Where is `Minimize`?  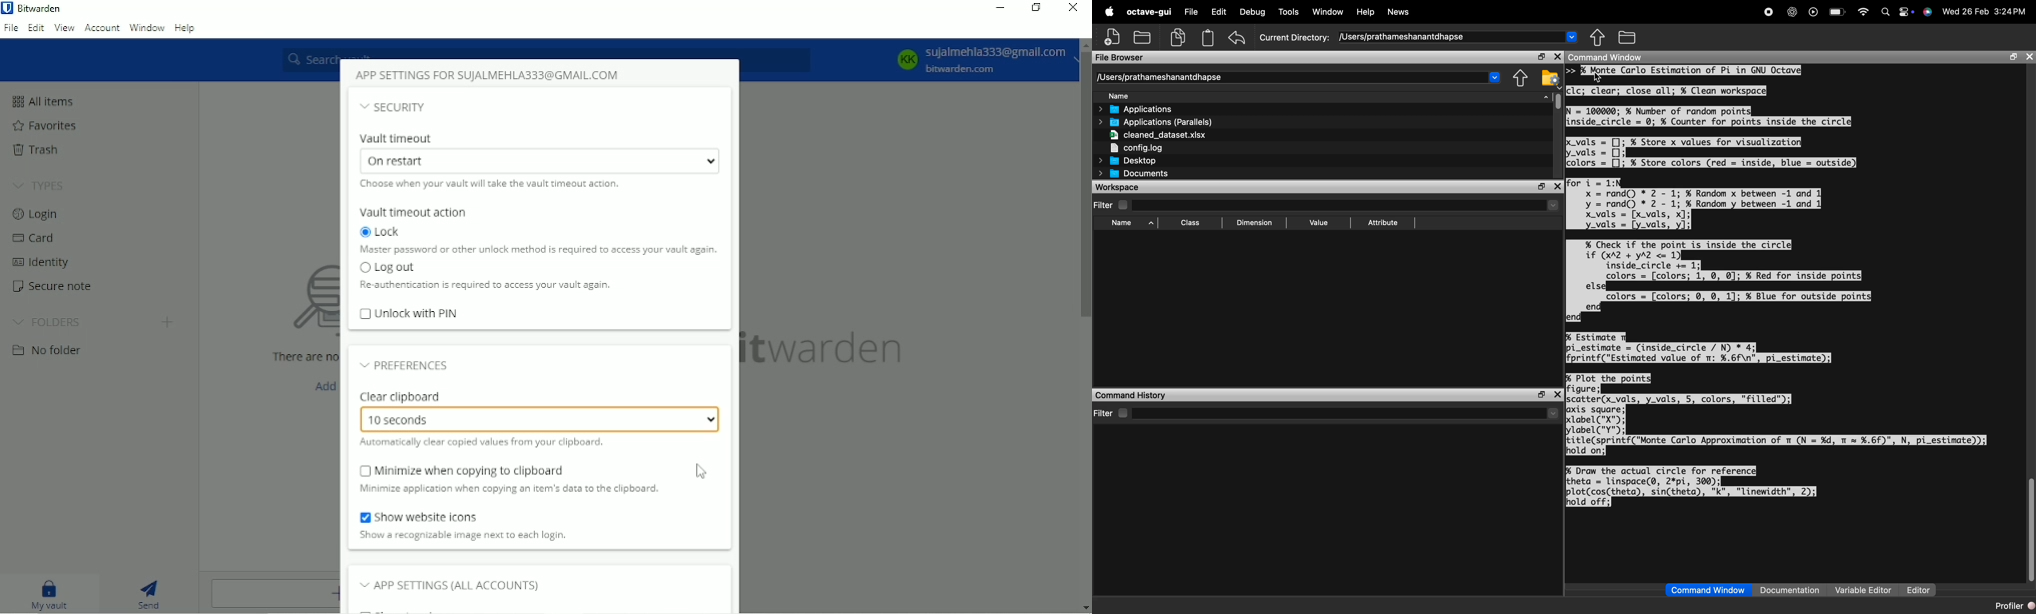 Minimize is located at coordinates (1001, 7).